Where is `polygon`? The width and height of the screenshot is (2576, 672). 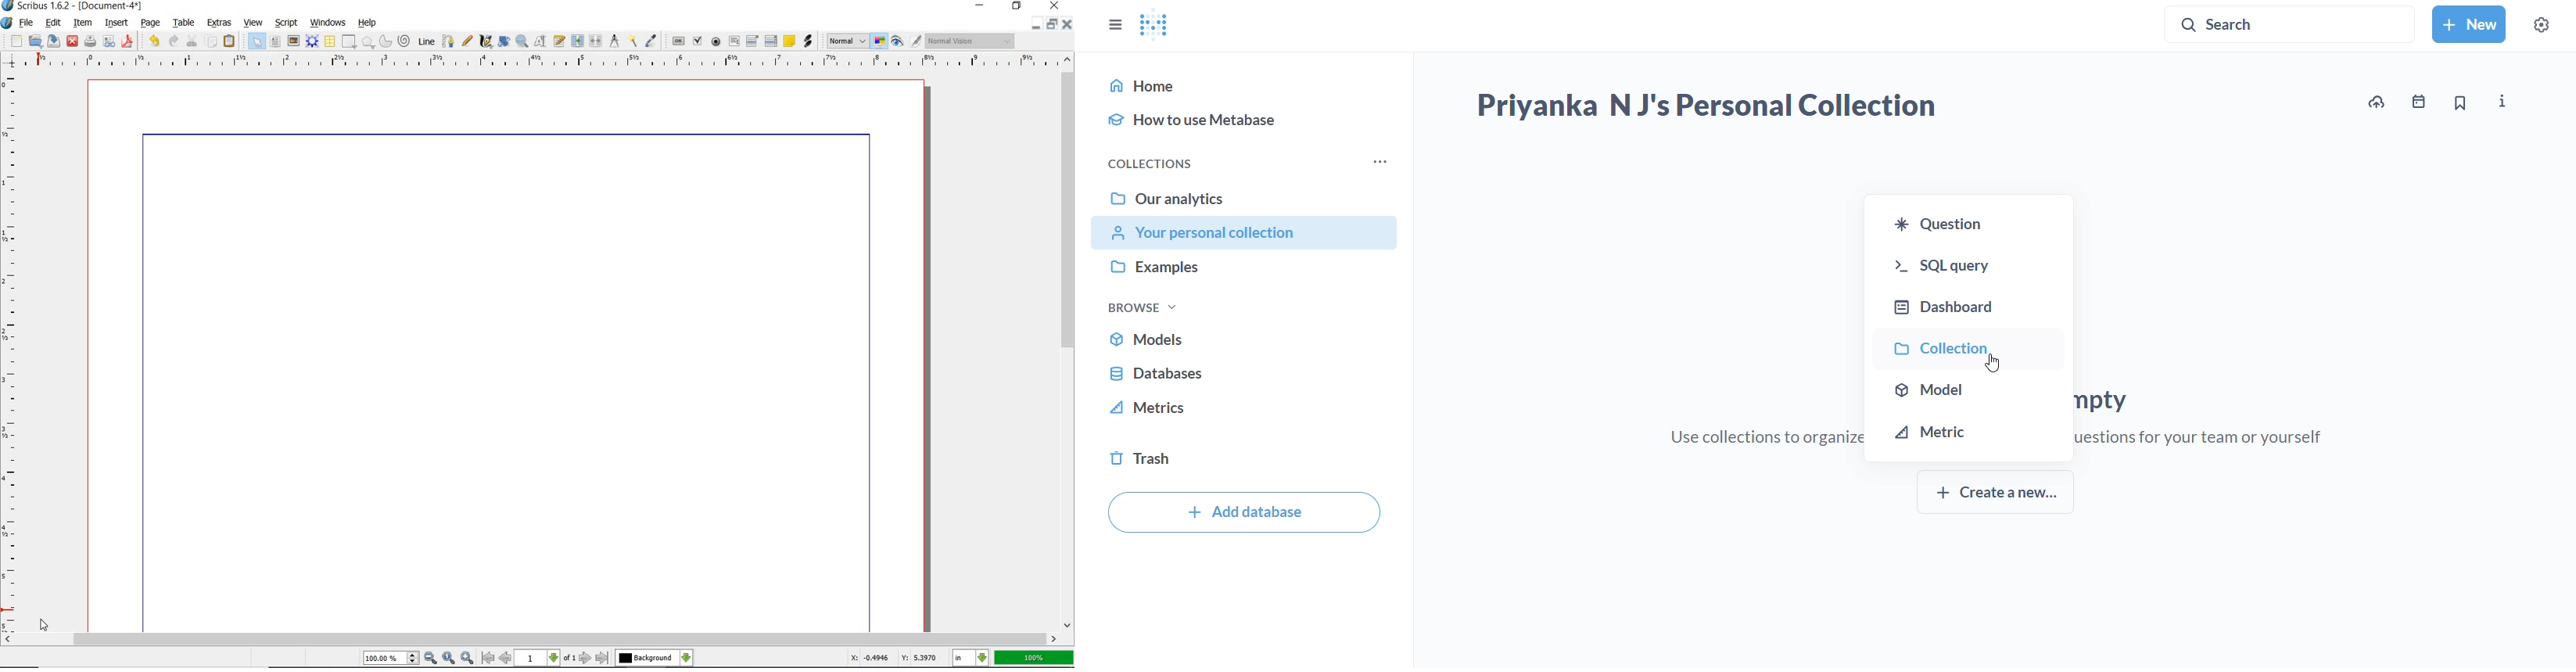 polygon is located at coordinates (368, 43).